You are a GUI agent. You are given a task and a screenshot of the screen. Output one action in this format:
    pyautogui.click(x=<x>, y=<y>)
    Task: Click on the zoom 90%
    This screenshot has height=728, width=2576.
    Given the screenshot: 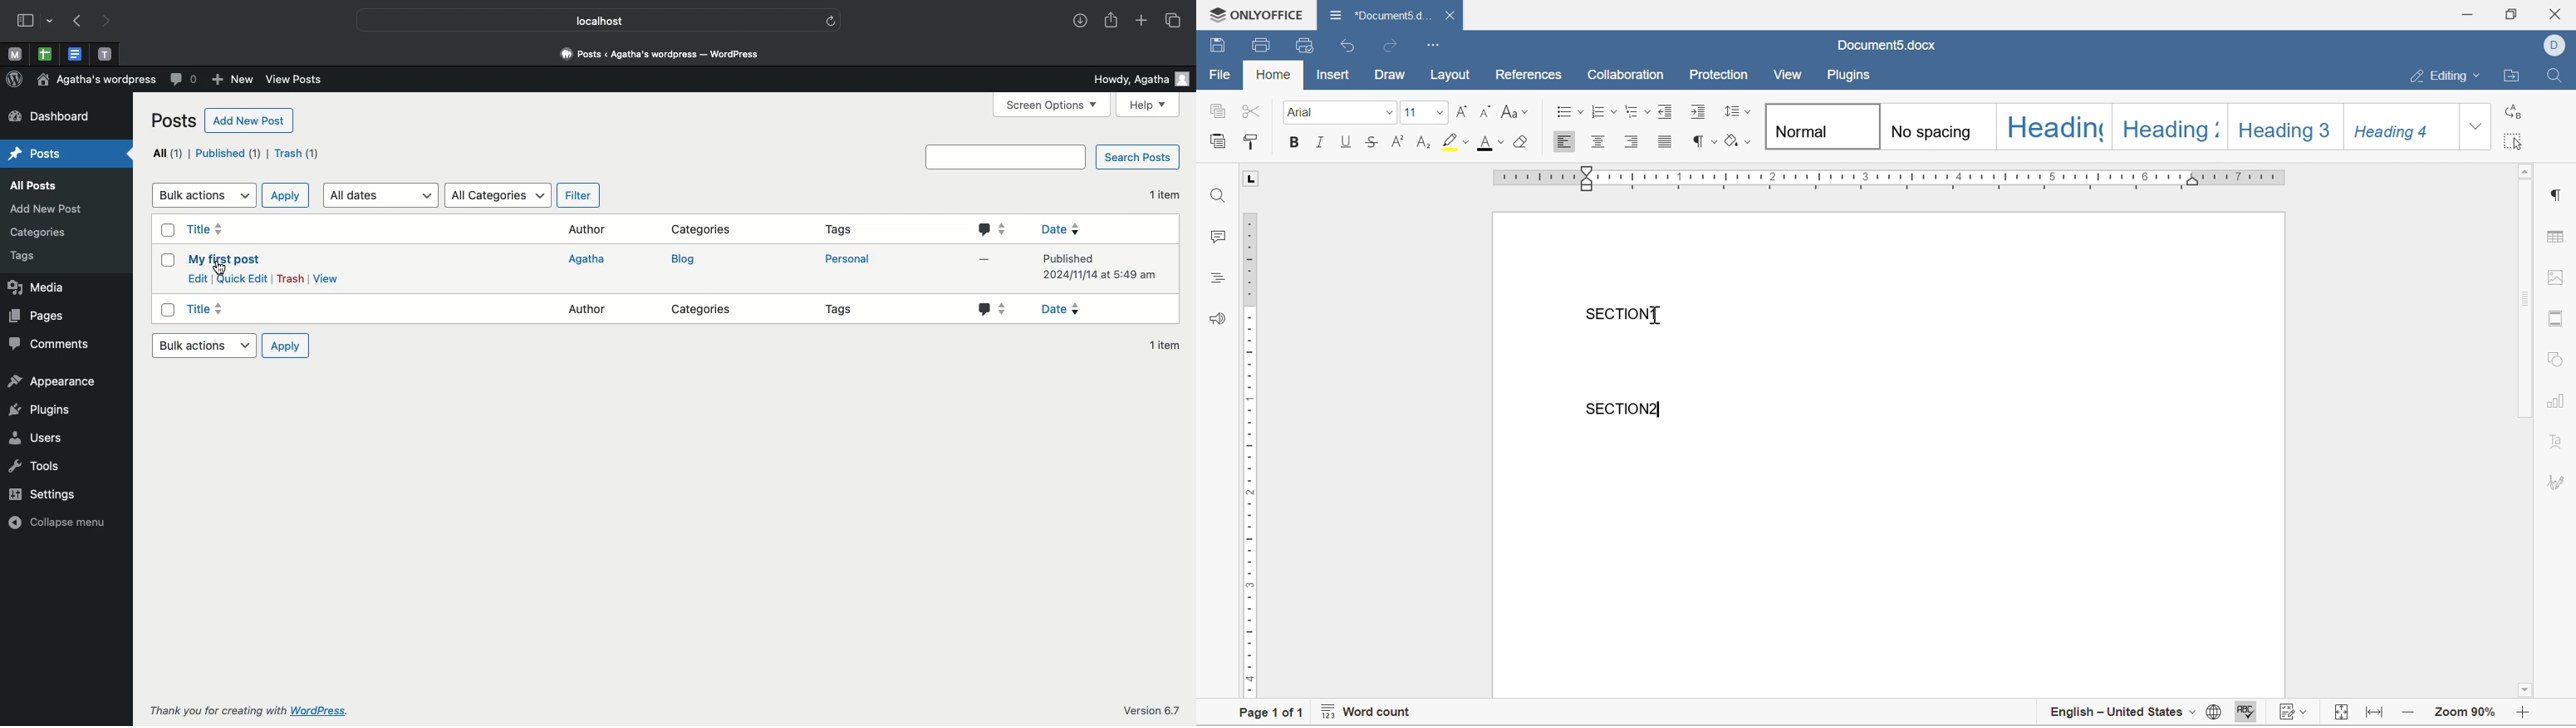 What is the action you would take?
    pyautogui.click(x=2465, y=711)
    